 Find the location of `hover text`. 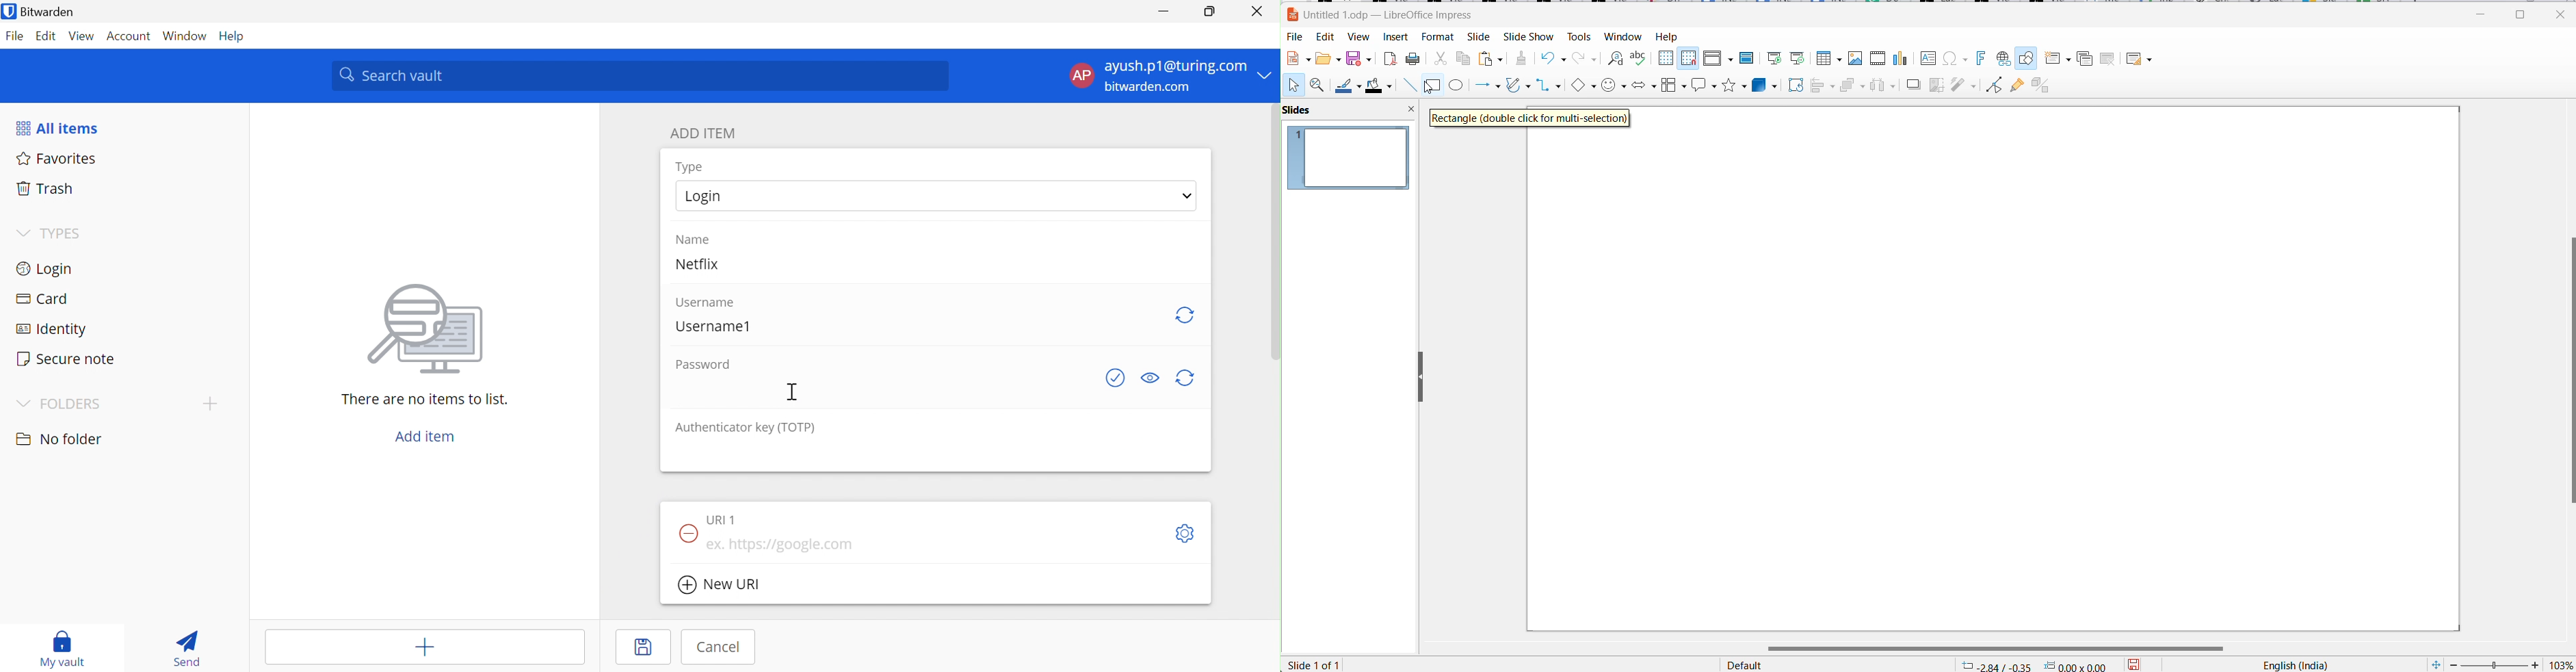

hover text is located at coordinates (1531, 118).